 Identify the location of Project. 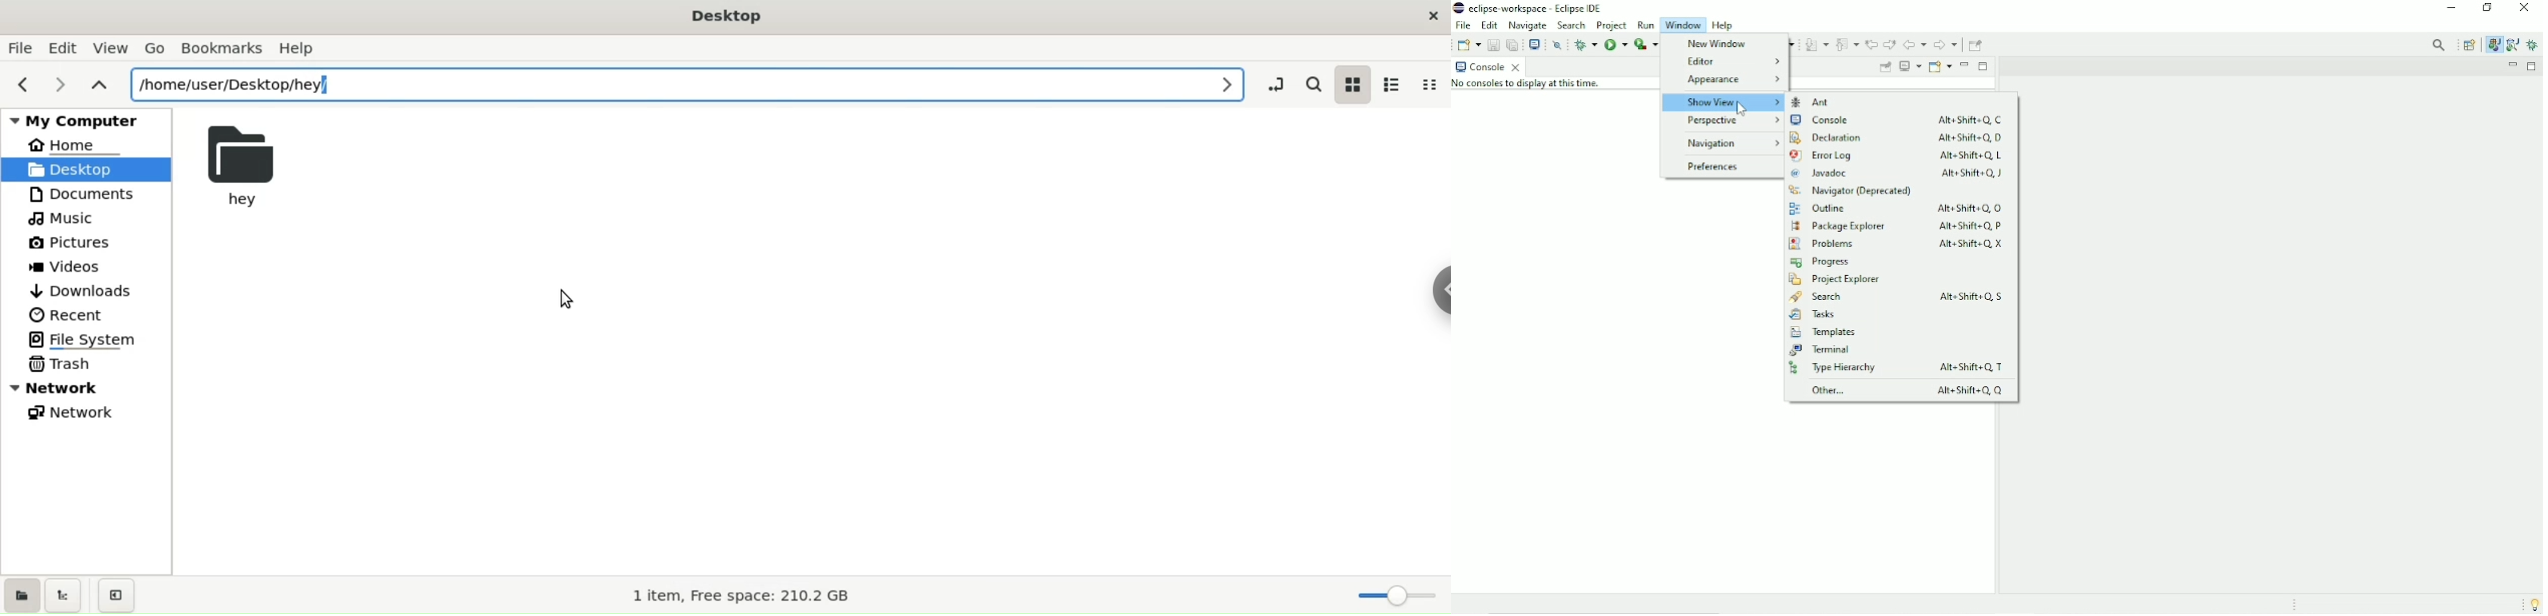
(1612, 25).